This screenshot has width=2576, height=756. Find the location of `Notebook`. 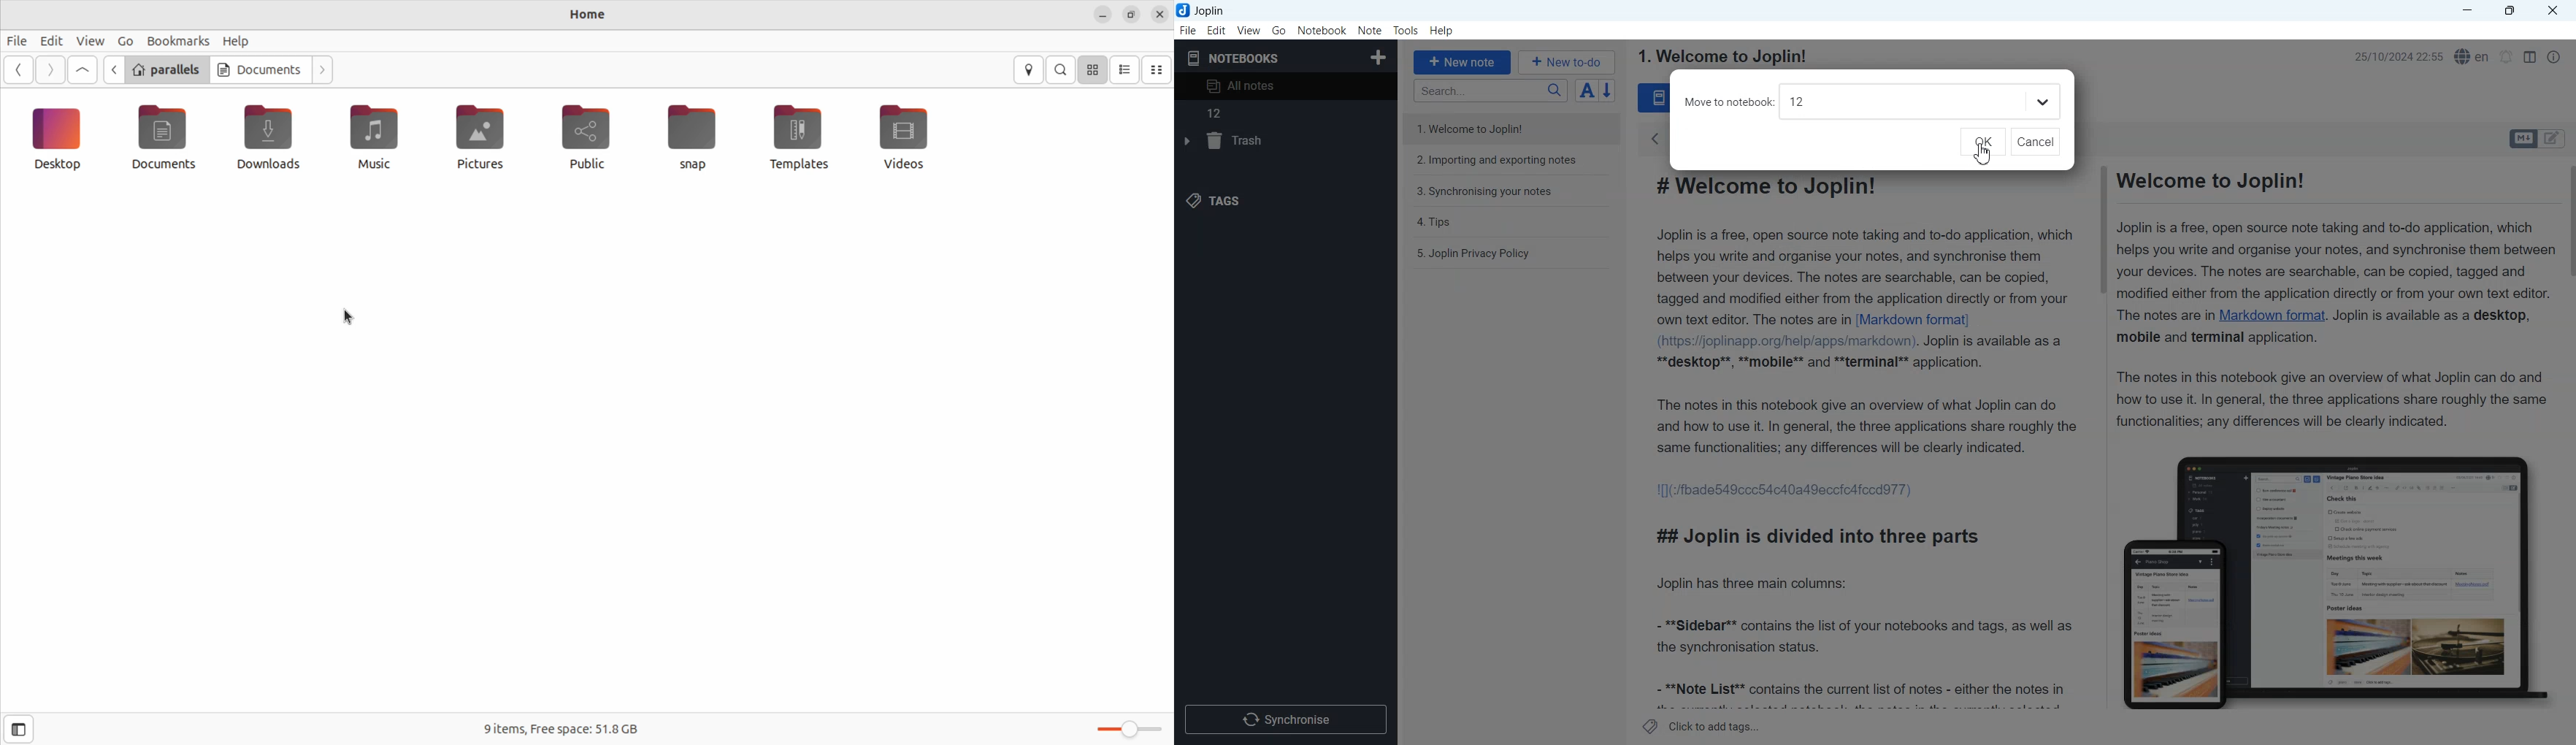

Notebook is located at coordinates (1322, 31).